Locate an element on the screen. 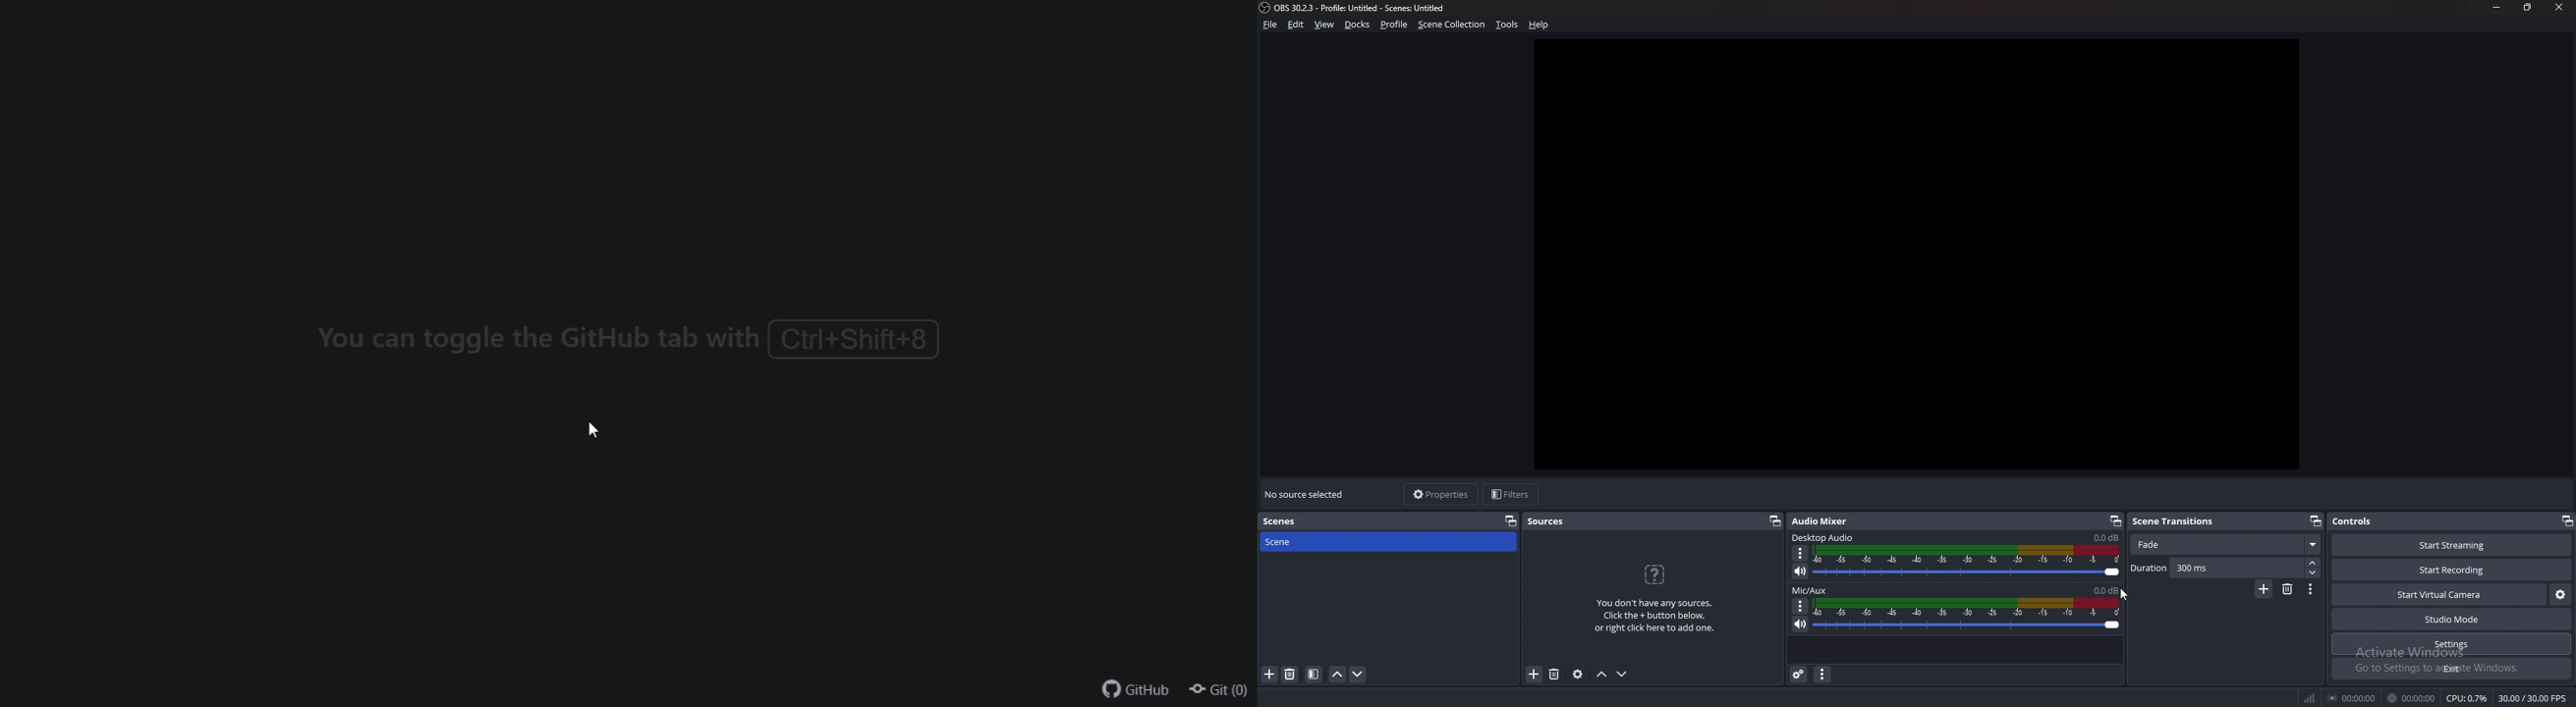  pop out is located at coordinates (2114, 521).